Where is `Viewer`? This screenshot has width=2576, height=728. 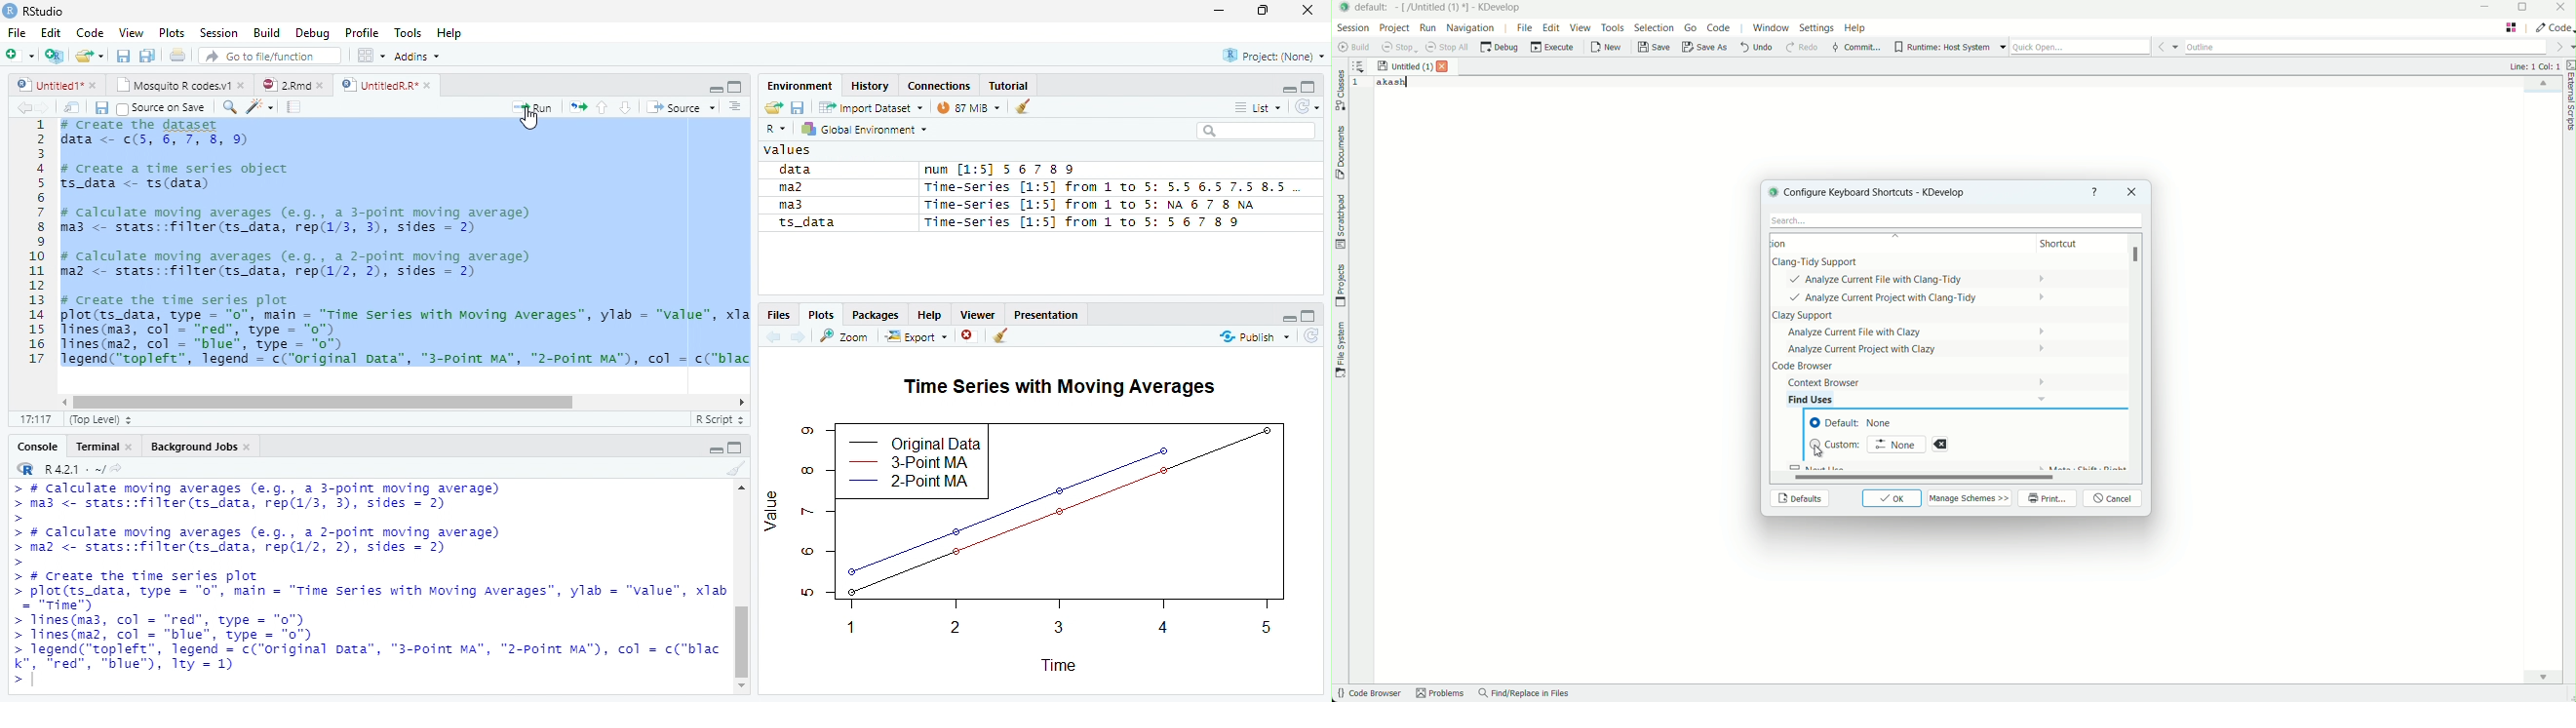
Viewer is located at coordinates (977, 315).